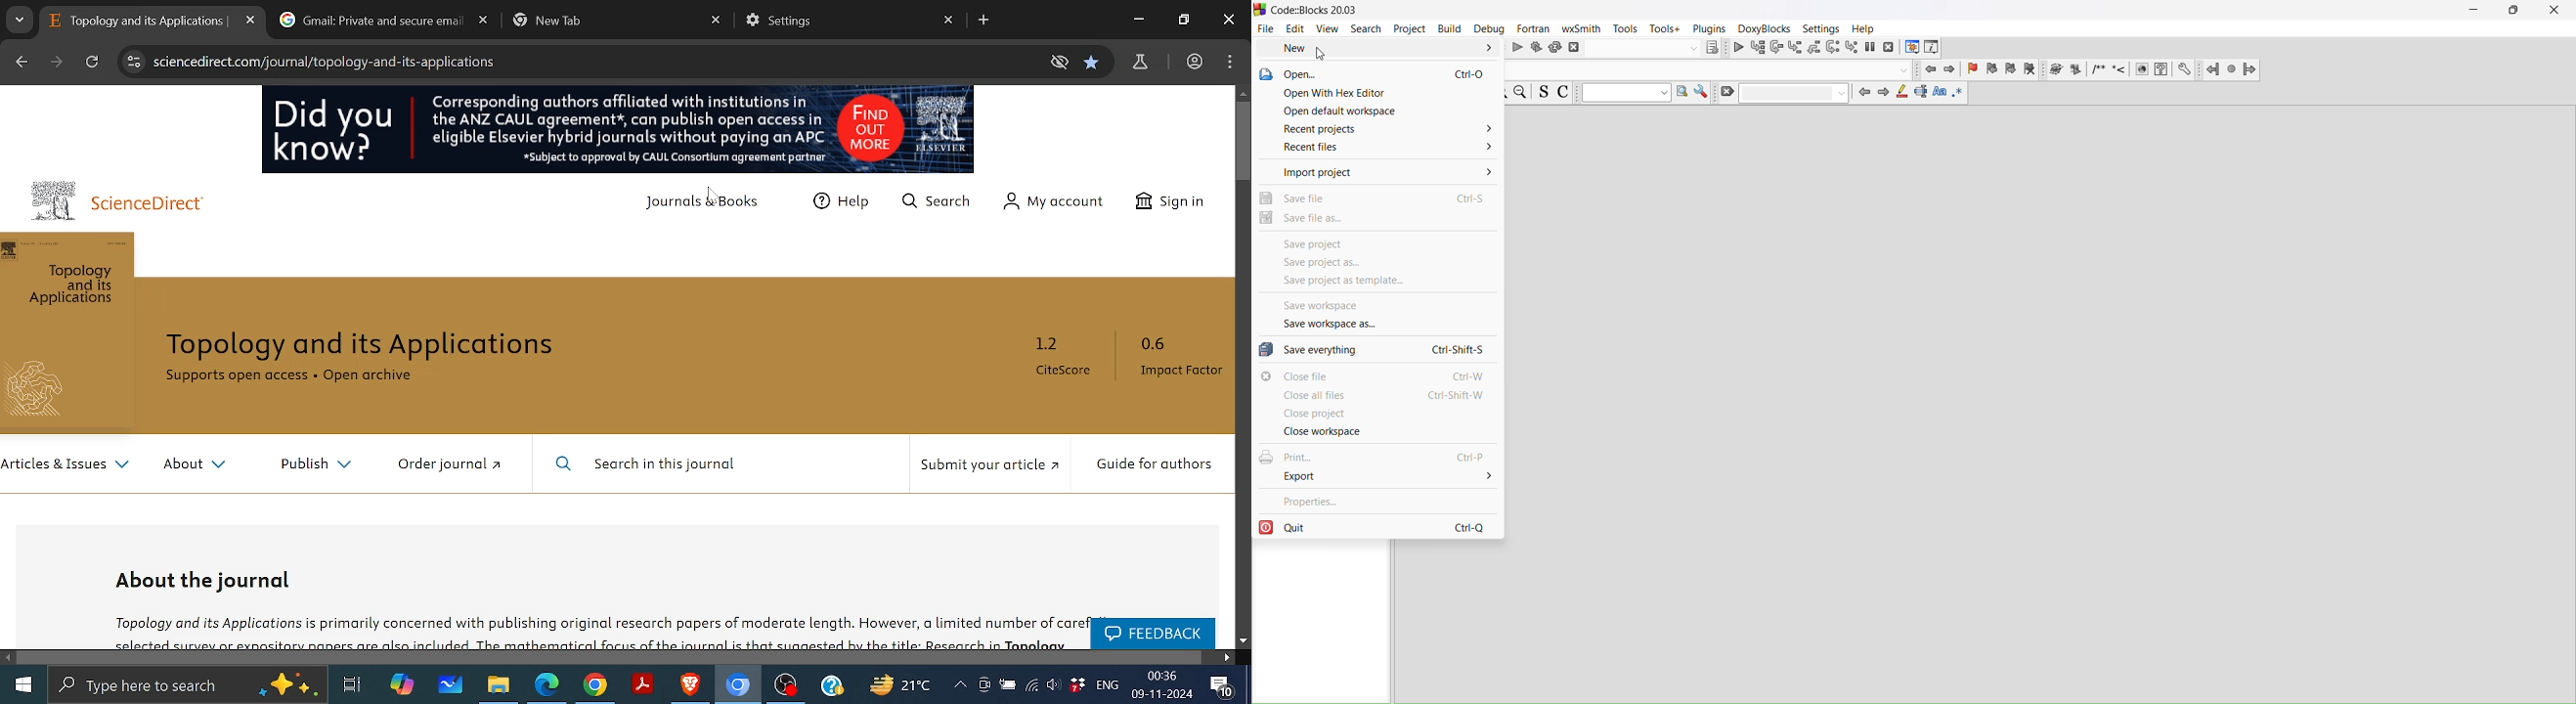  What do you see at coordinates (1824, 30) in the screenshot?
I see `settings` at bounding box center [1824, 30].